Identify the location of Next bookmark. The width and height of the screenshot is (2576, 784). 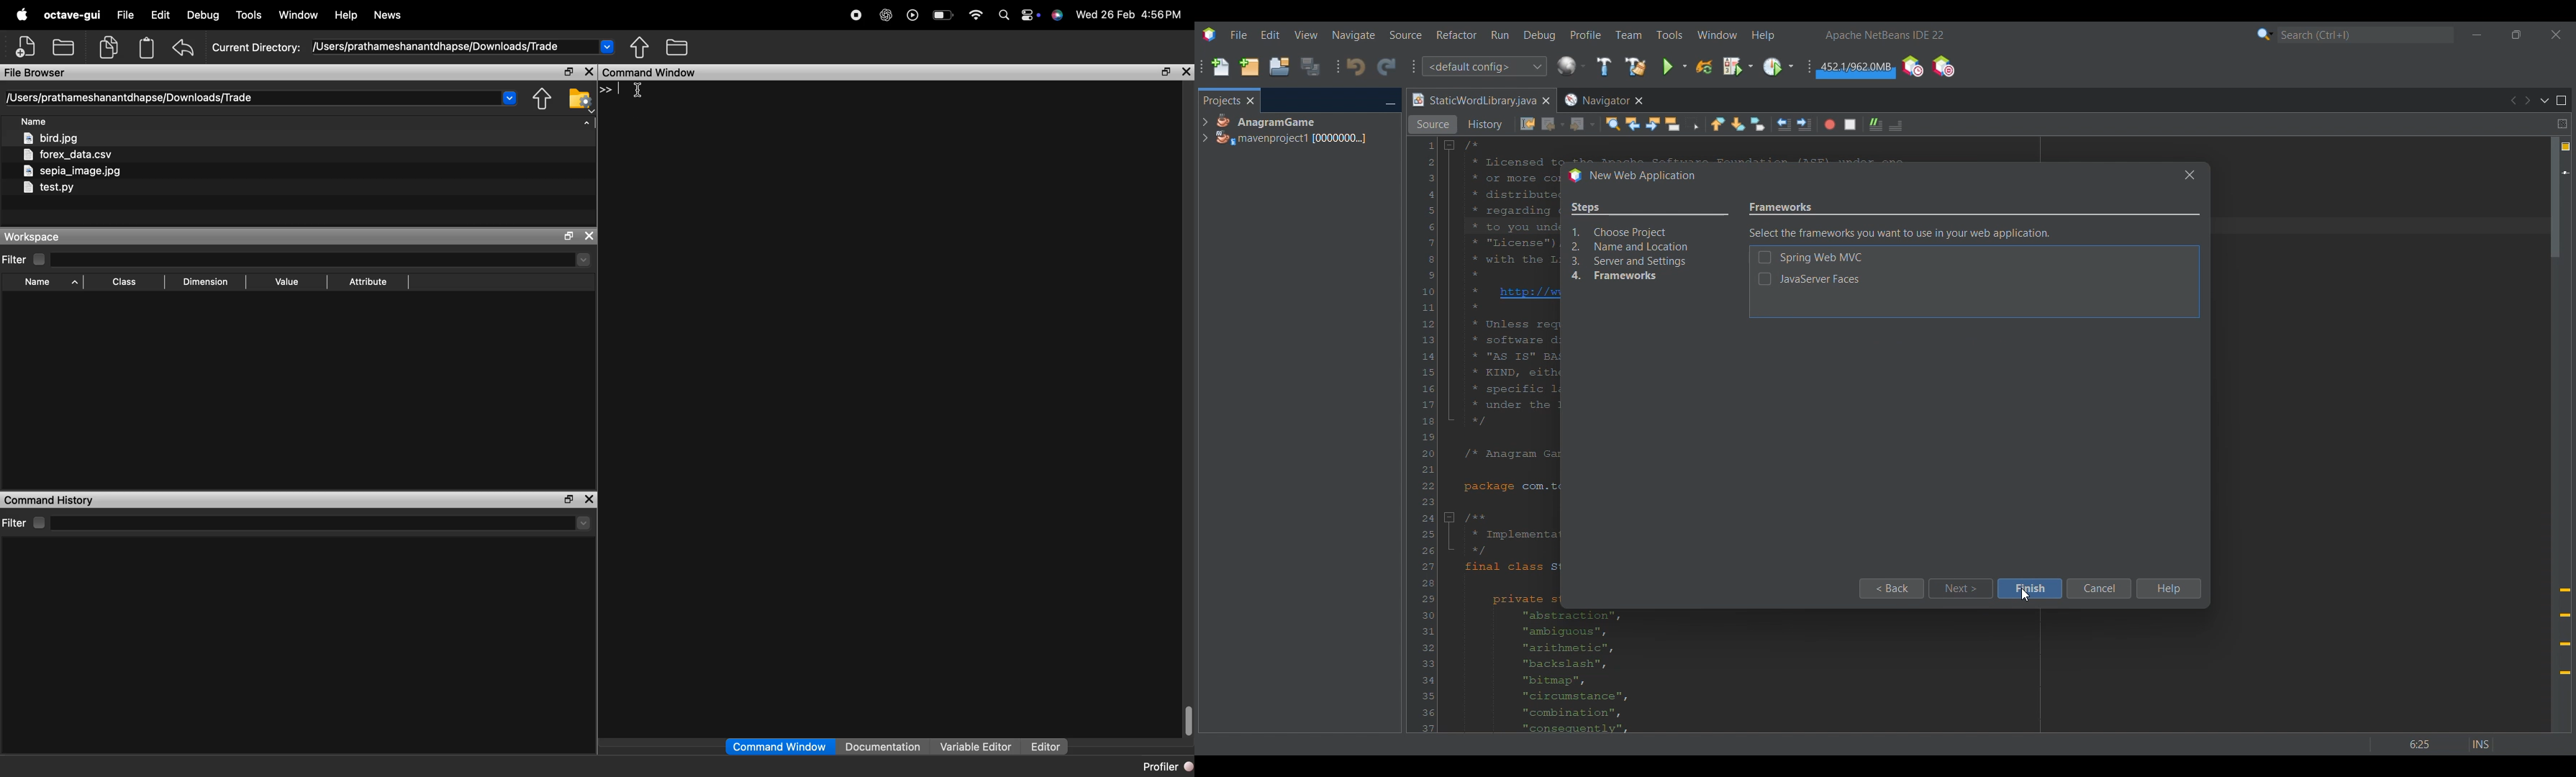
(1738, 124).